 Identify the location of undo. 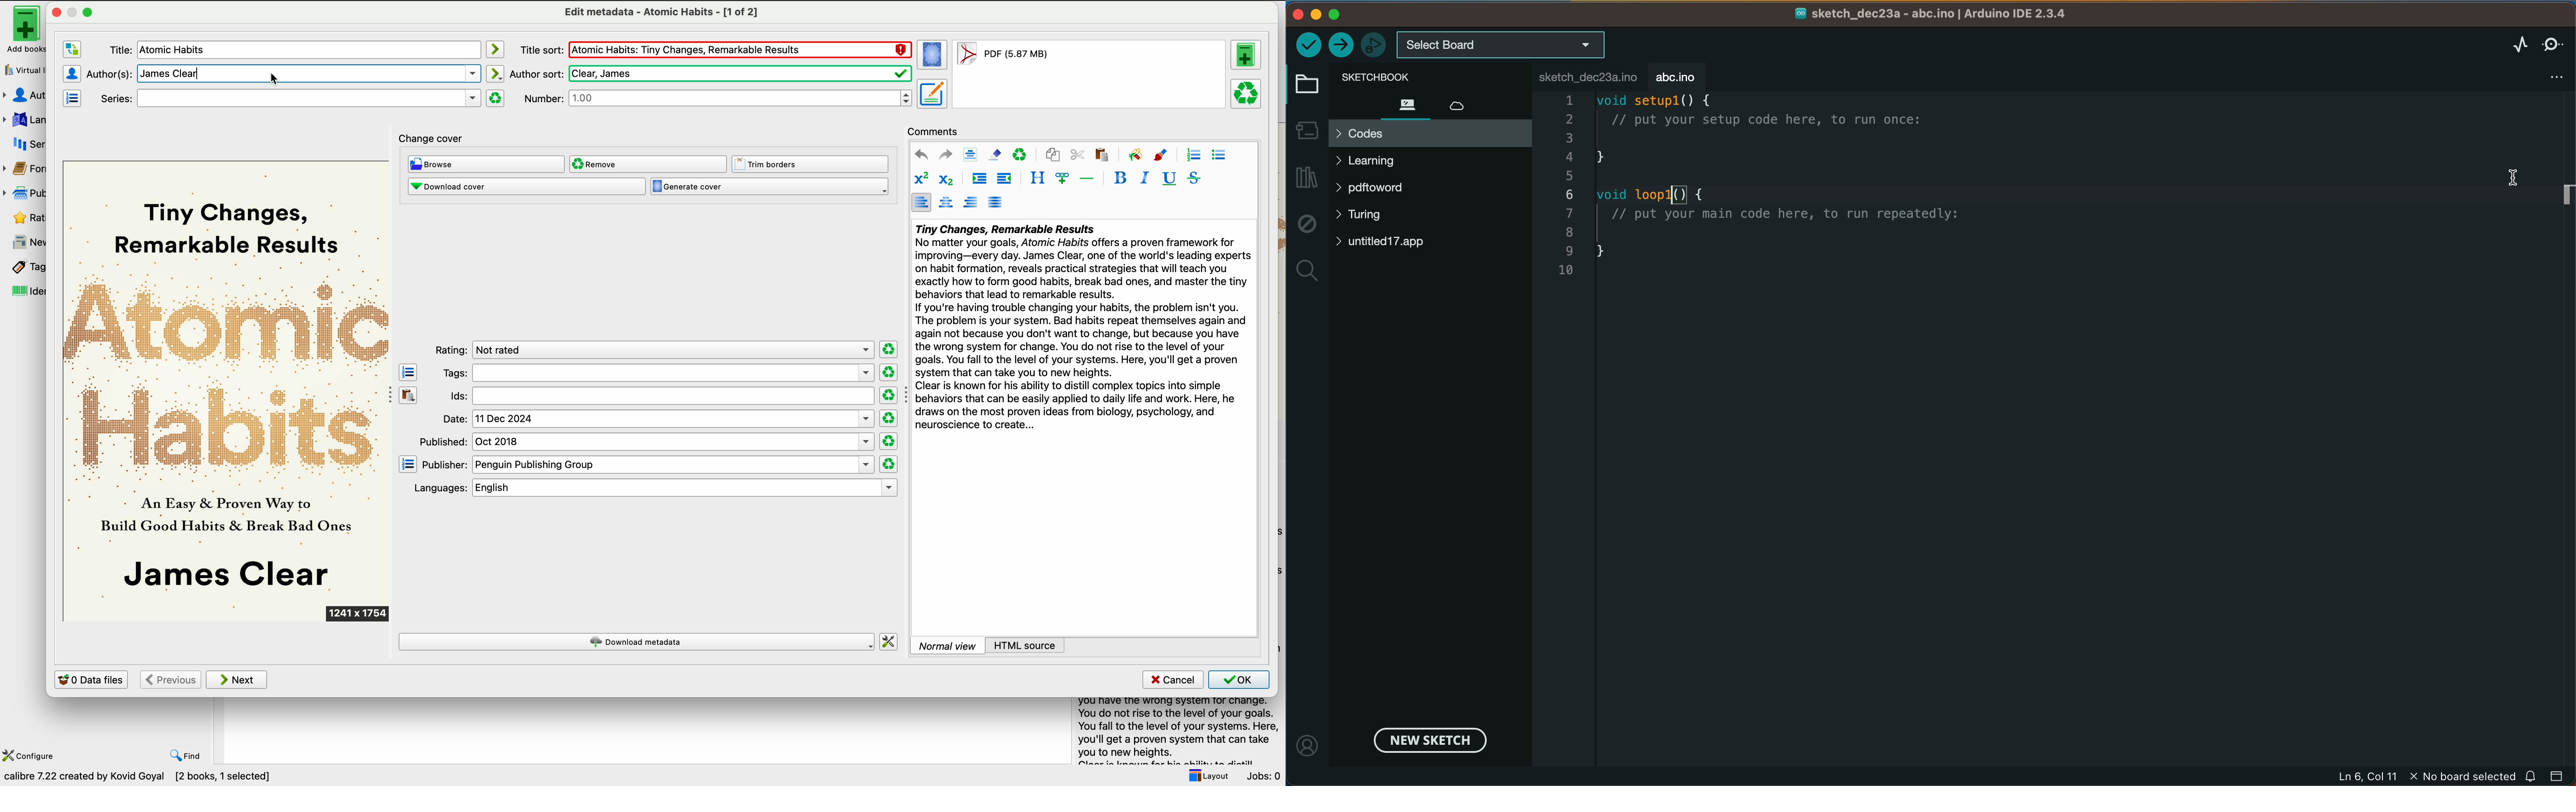
(921, 154).